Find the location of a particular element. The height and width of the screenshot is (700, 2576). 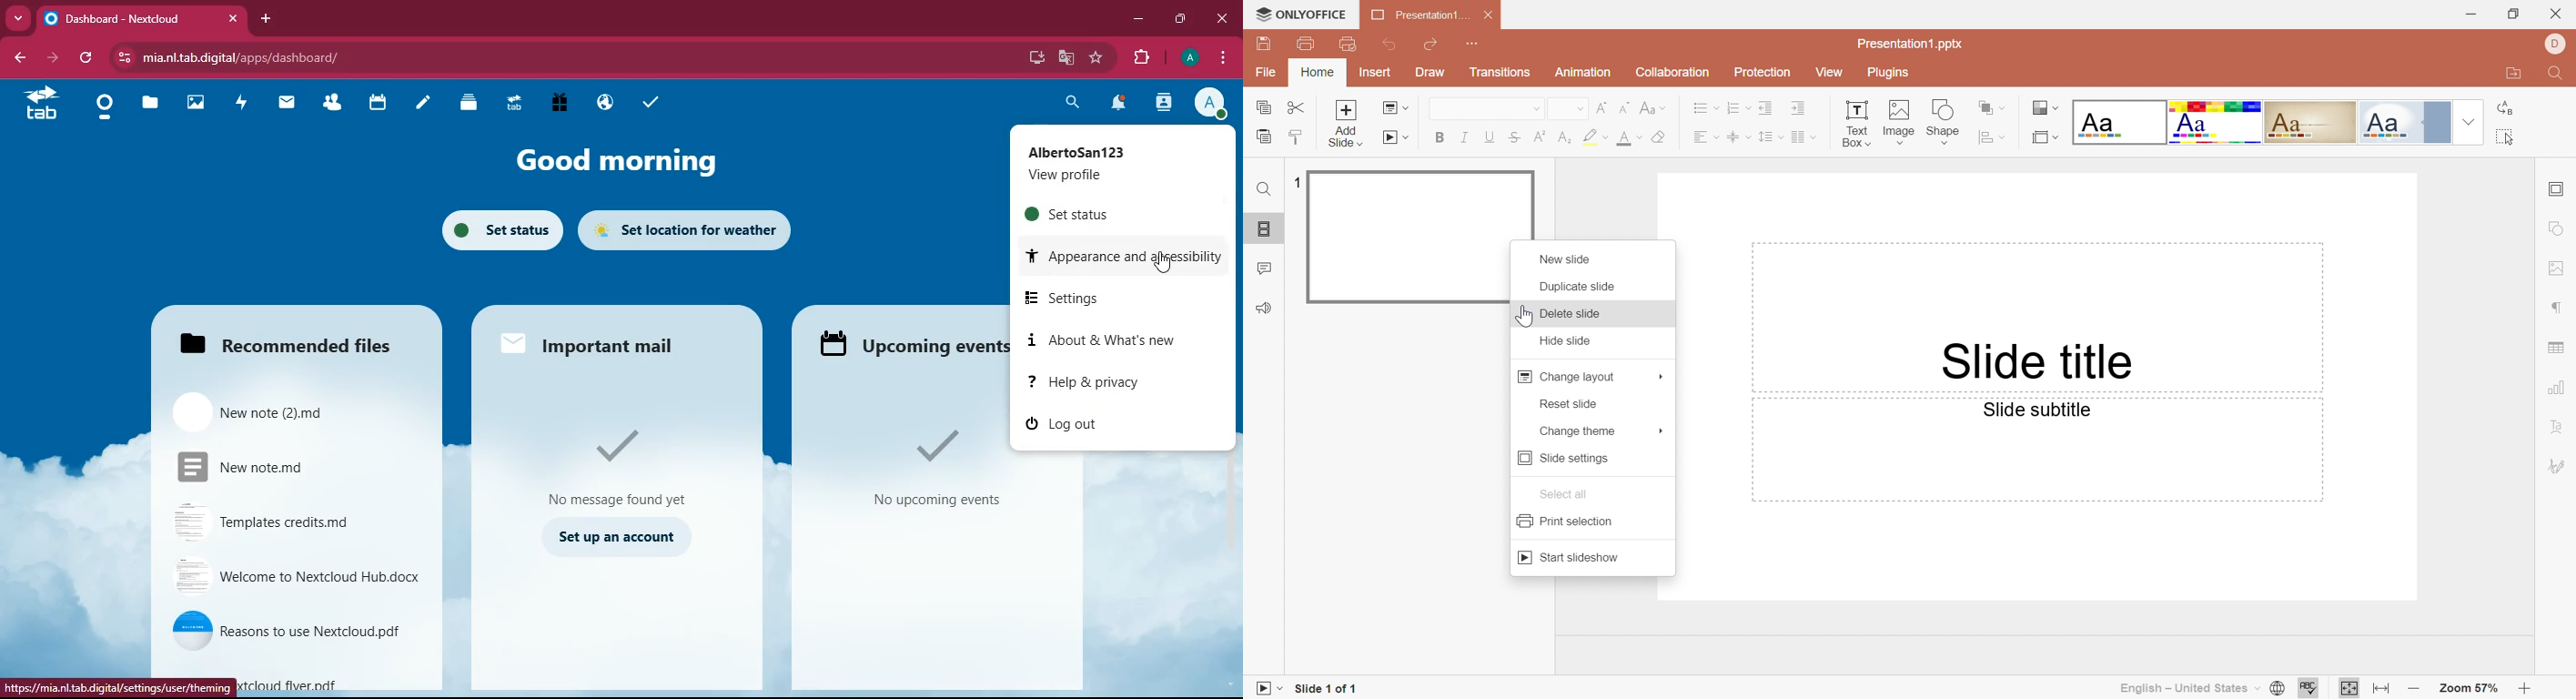

Bullets is located at coordinates (1700, 108).